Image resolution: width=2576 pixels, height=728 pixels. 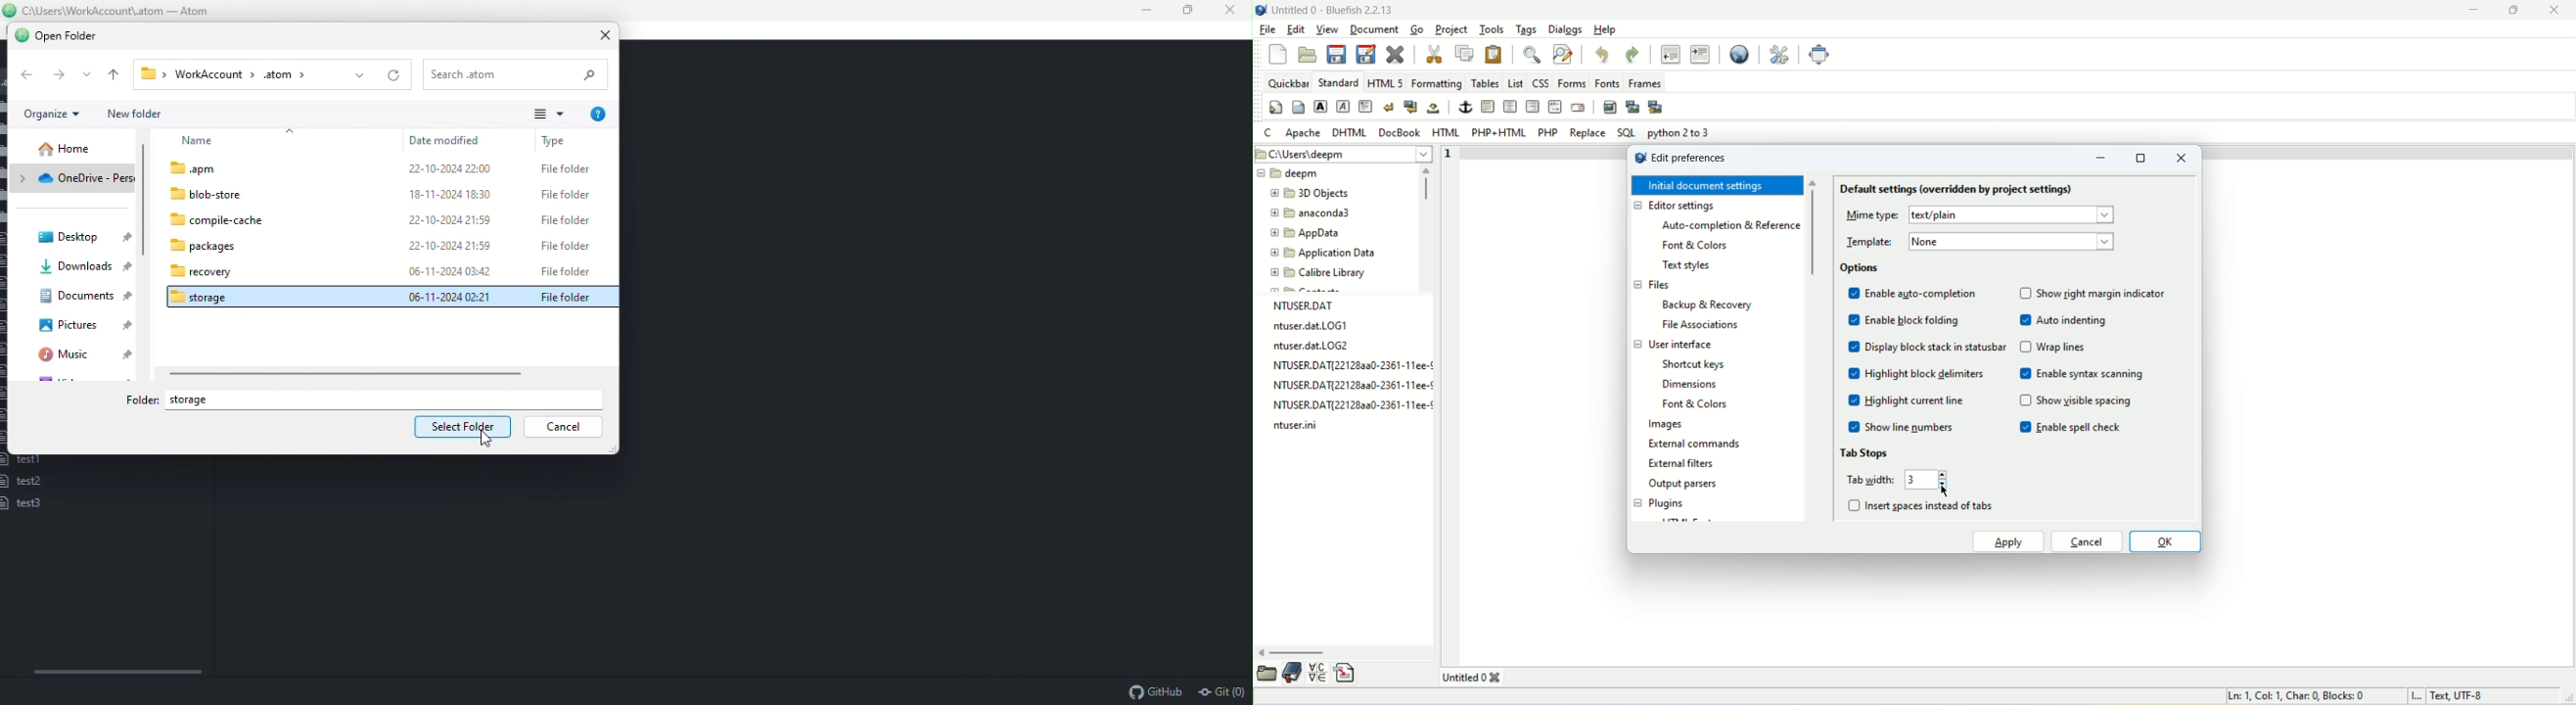 What do you see at coordinates (2299, 695) in the screenshot?
I see `Ln: 1. Col: 1. Char: 0 Blocks: 0` at bounding box center [2299, 695].